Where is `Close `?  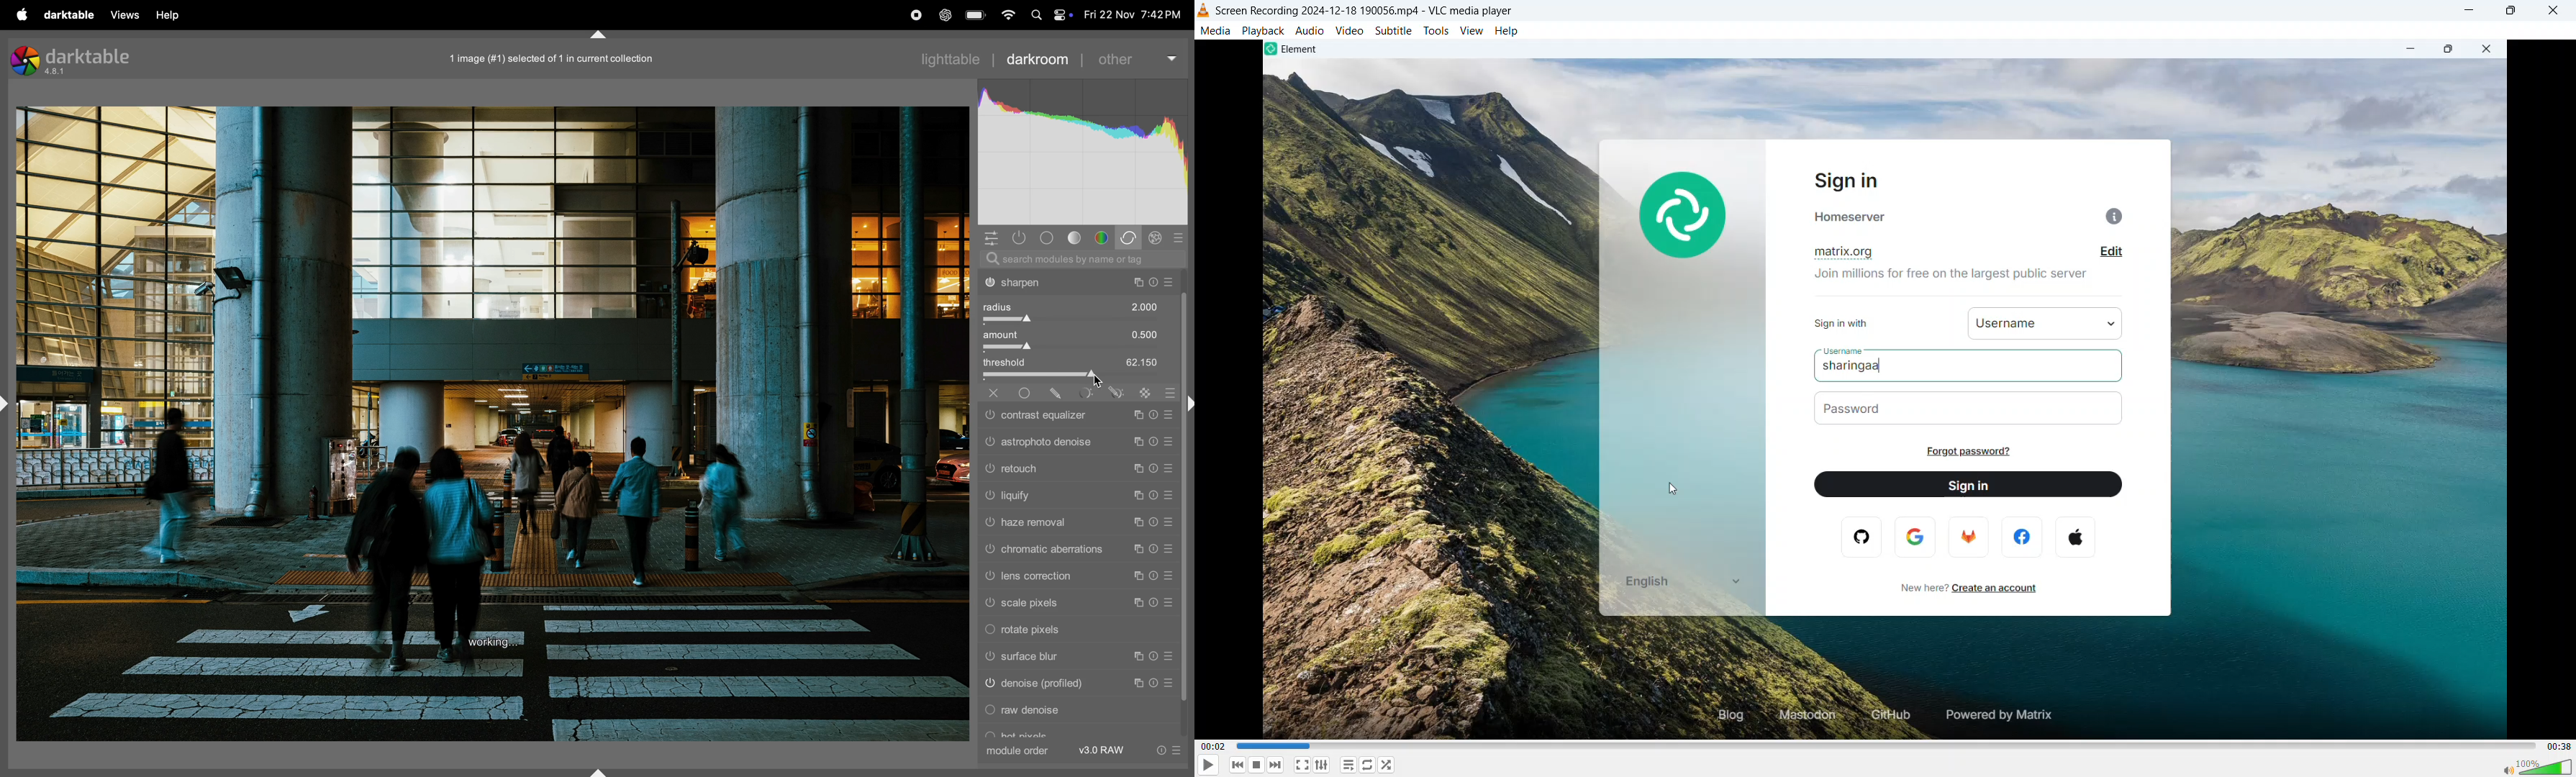
Close  is located at coordinates (2553, 11).